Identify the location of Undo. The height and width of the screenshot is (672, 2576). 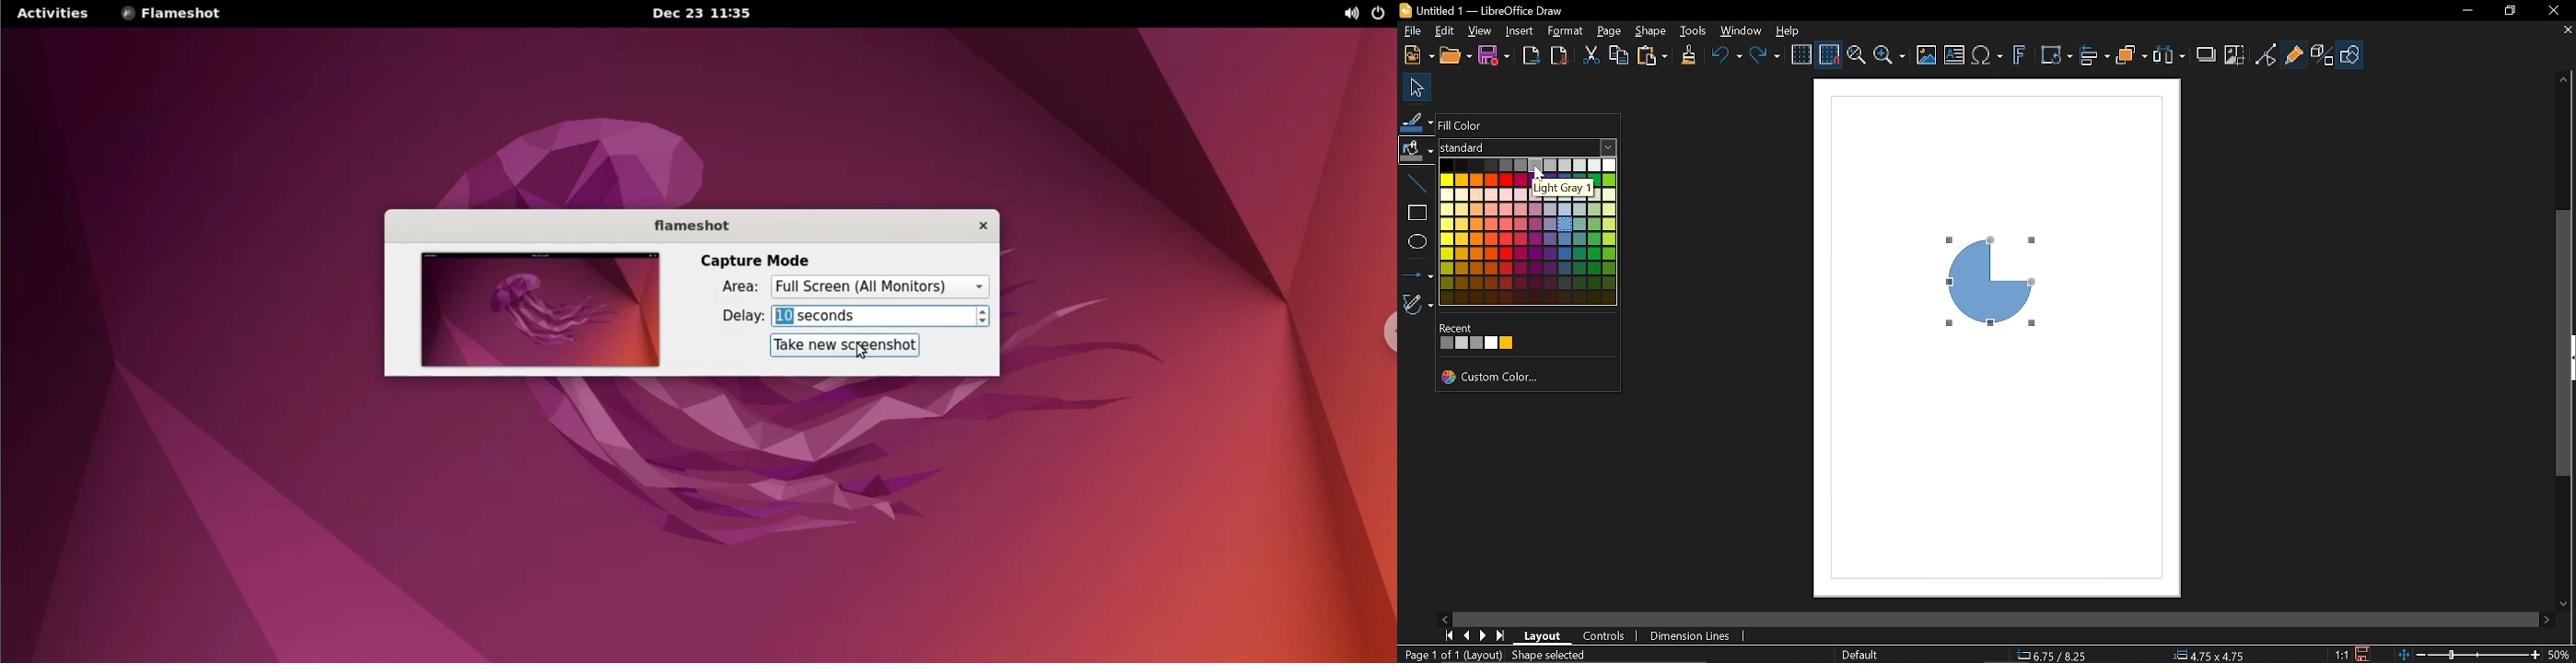
(1725, 57).